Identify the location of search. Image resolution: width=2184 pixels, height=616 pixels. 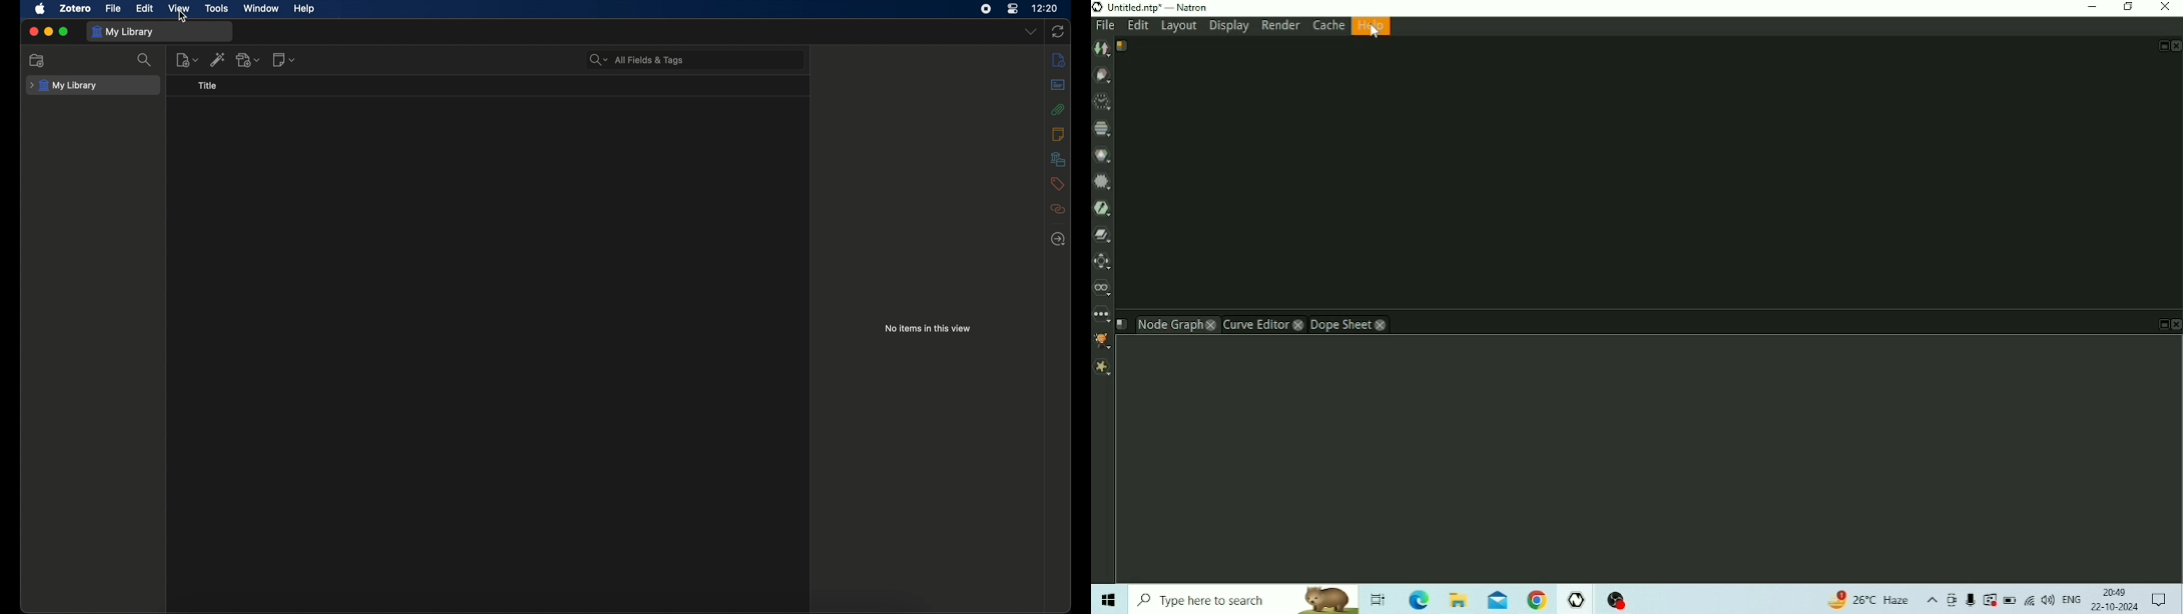
(144, 60).